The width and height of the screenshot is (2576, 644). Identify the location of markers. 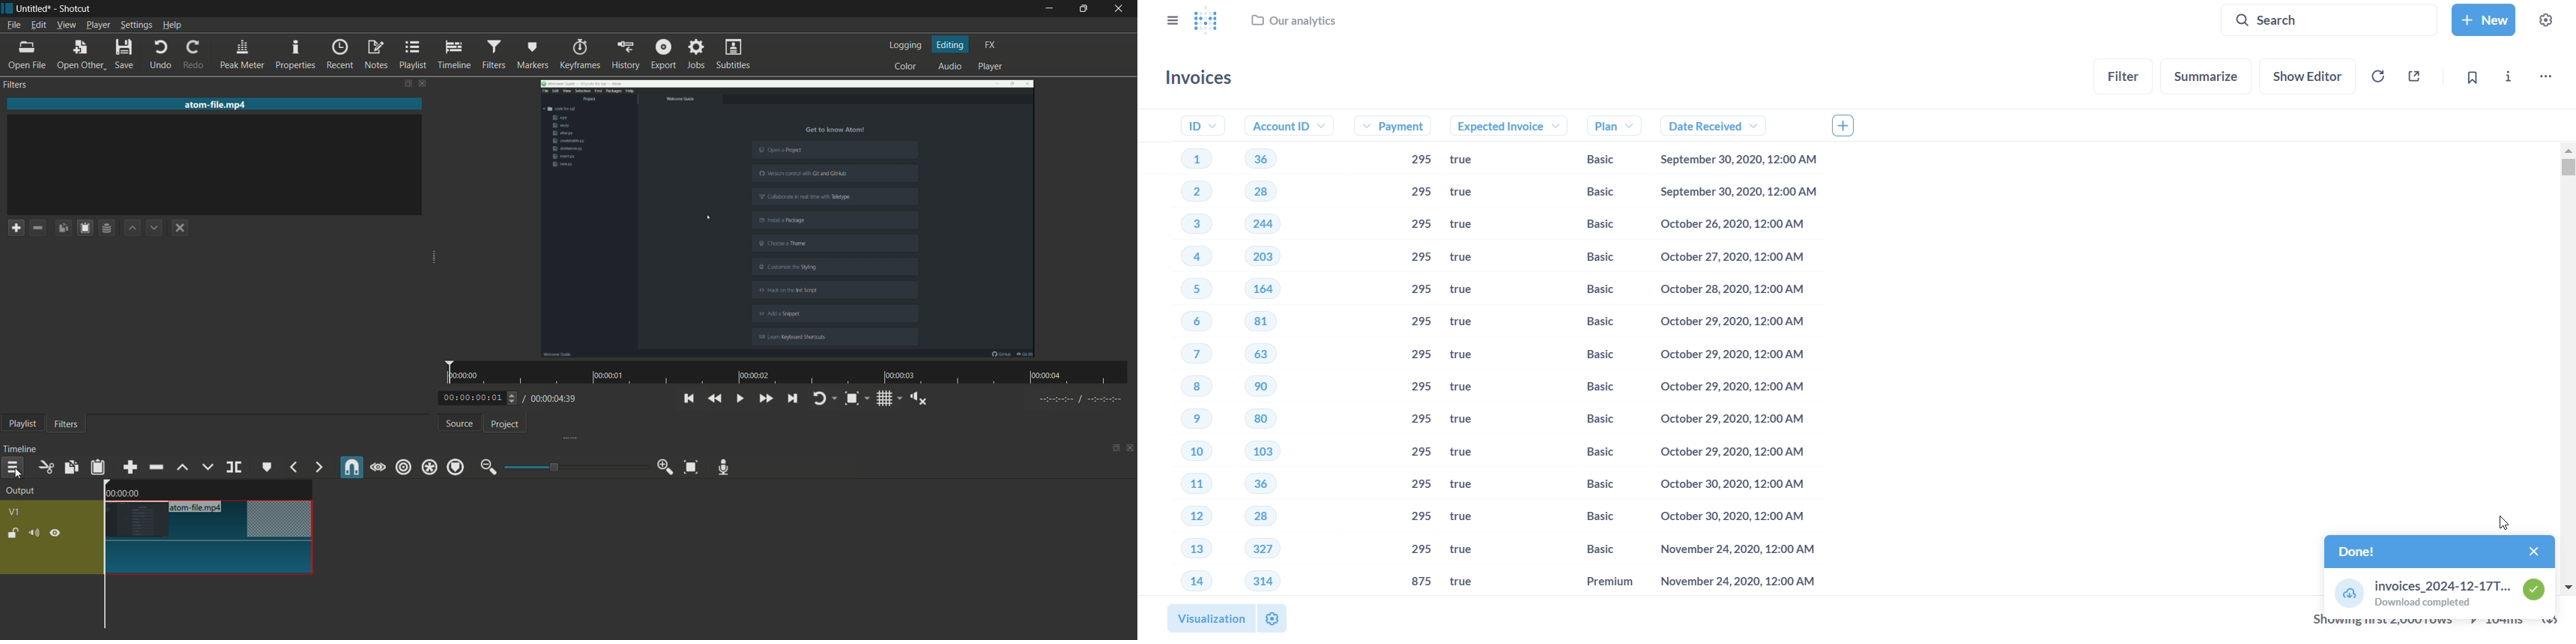
(534, 54).